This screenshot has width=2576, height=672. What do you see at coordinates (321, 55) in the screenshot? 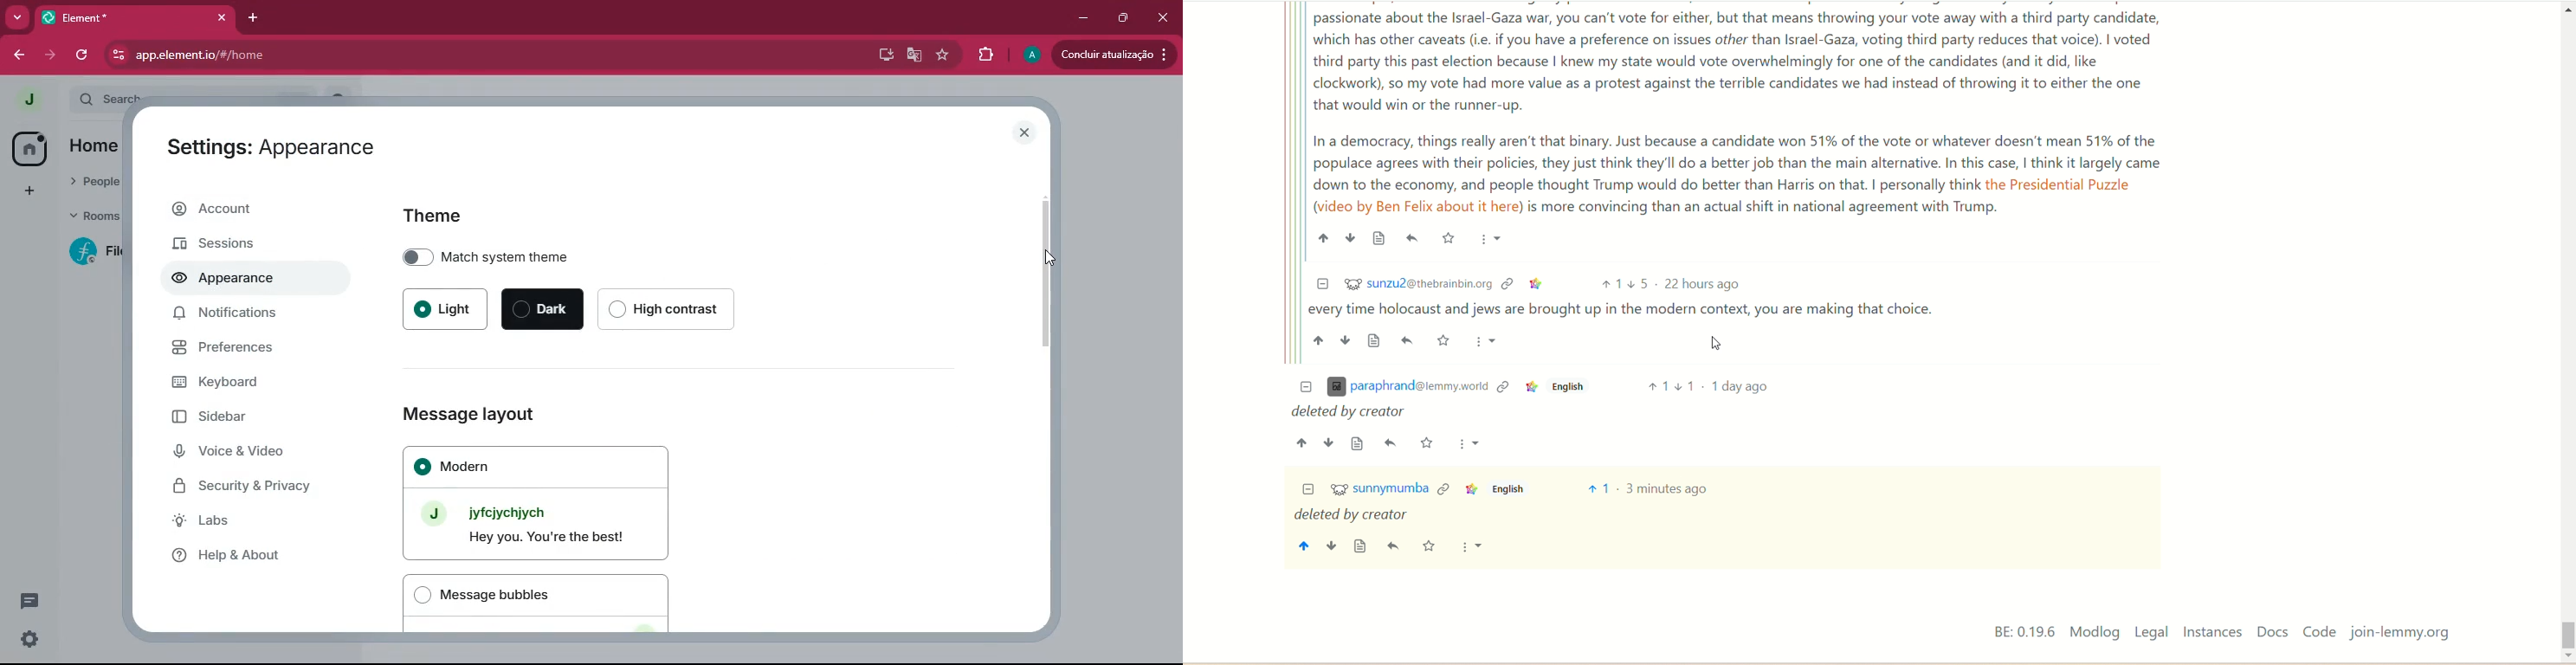
I see `app.elementio/#/home` at bounding box center [321, 55].